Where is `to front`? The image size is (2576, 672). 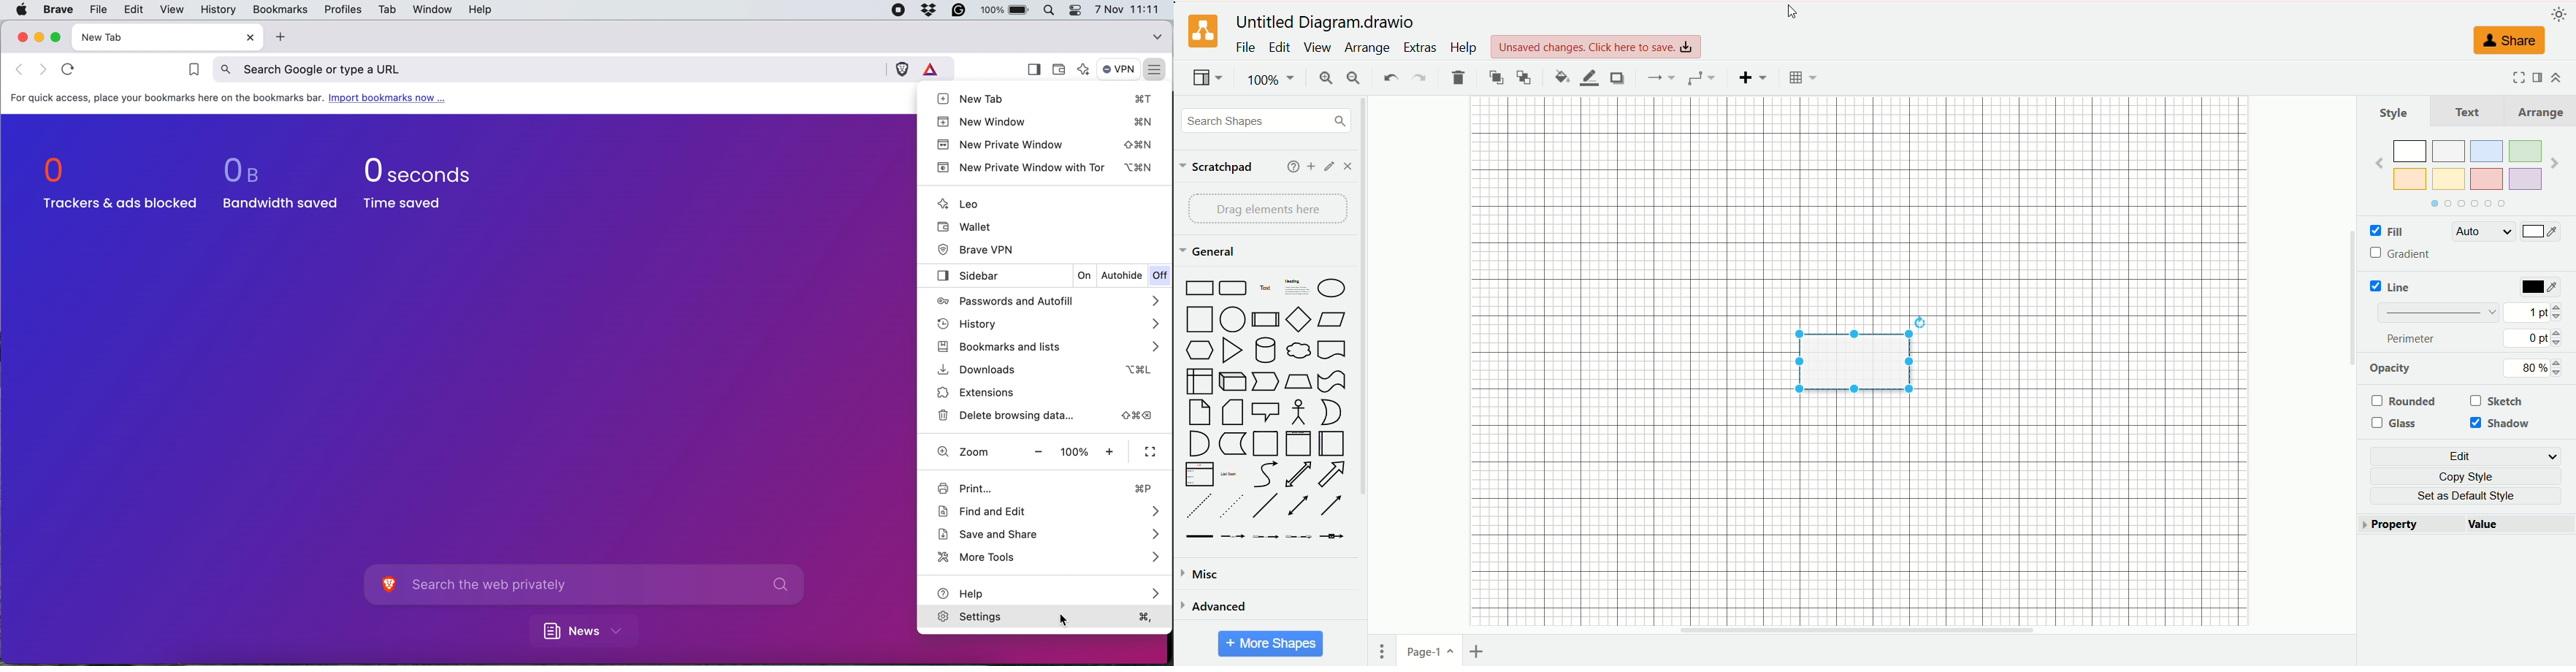 to front is located at coordinates (1497, 77).